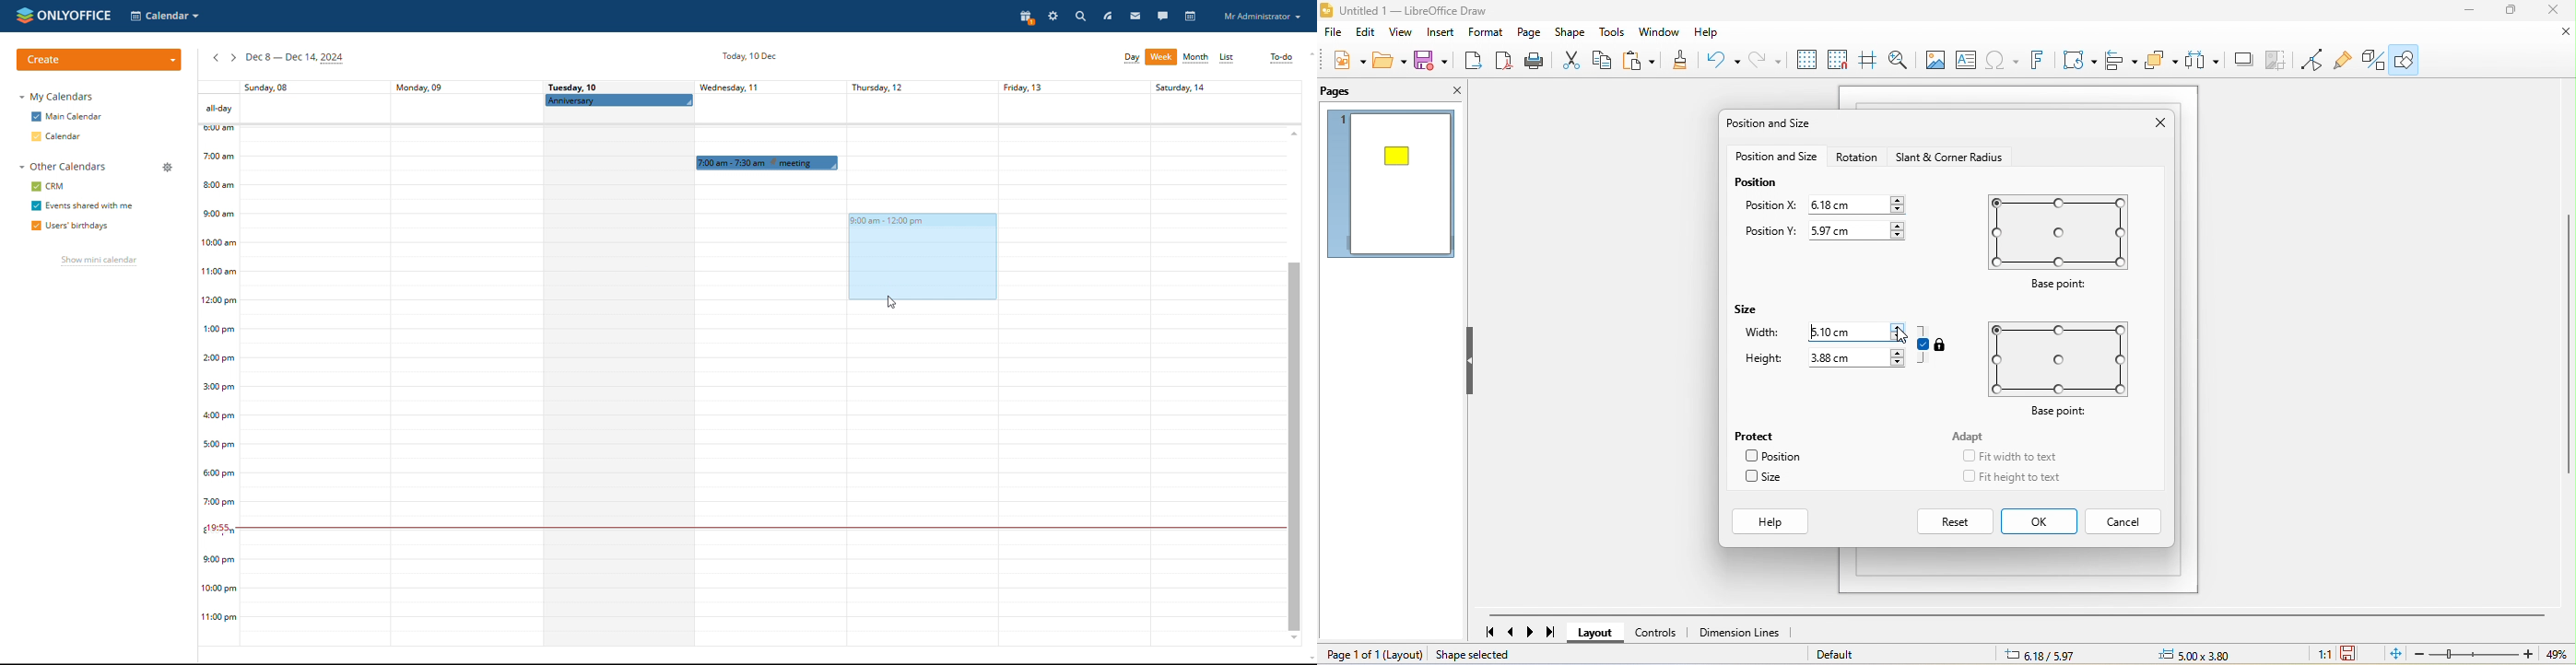 The image size is (2576, 672). What do you see at coordinates (1764, 233) in the screenshot?
I see `position y` at bounding box center [1764, 233].